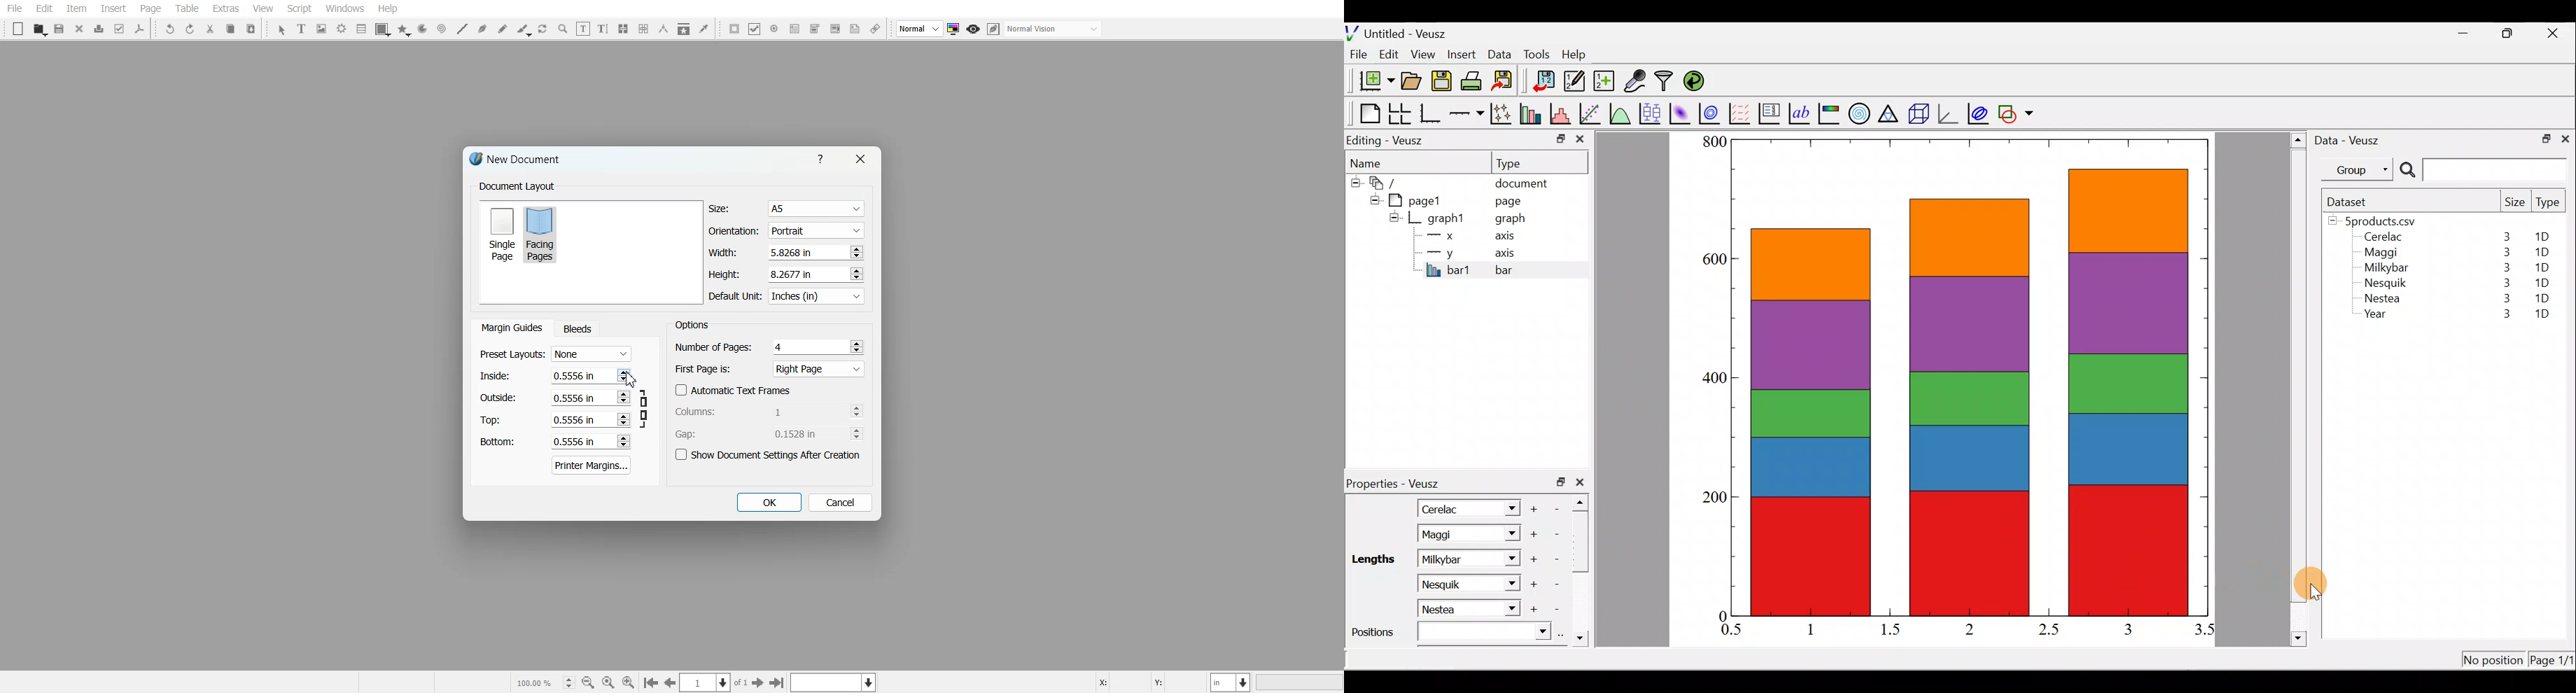  What do you see at coordinates (788, 297) in the screenshot?
I see `Default Unit in Inches` at bounding box center [788, 297].